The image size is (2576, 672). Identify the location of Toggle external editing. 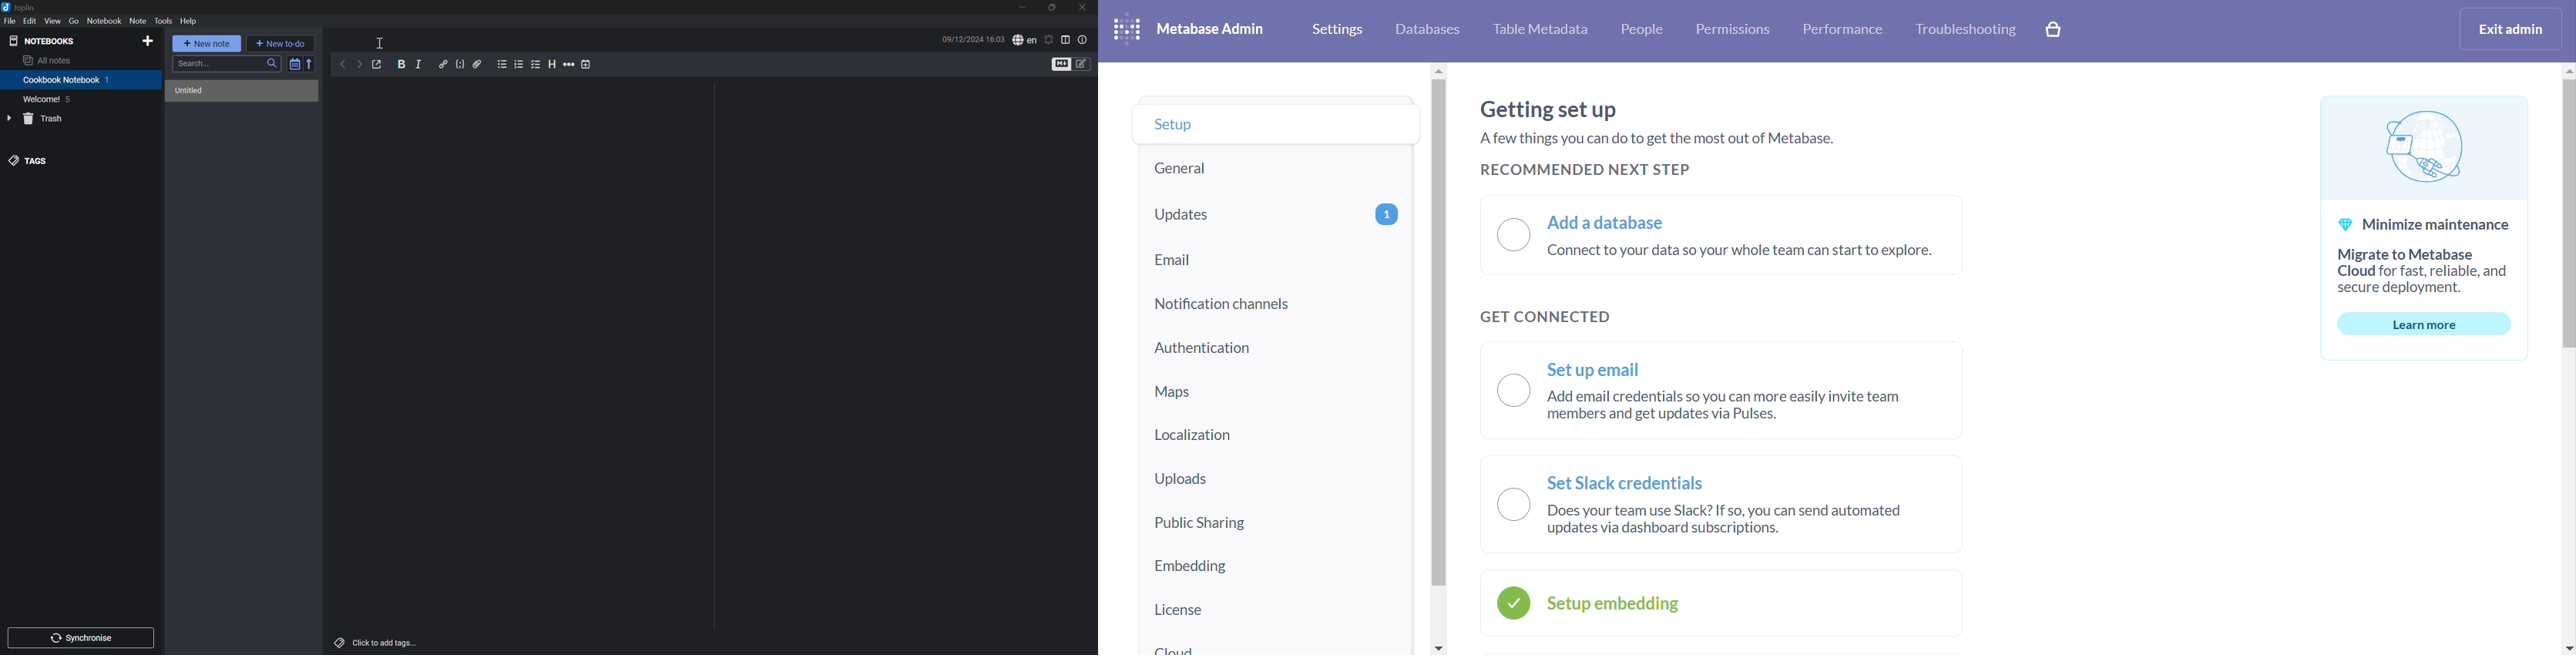
(379, 64).